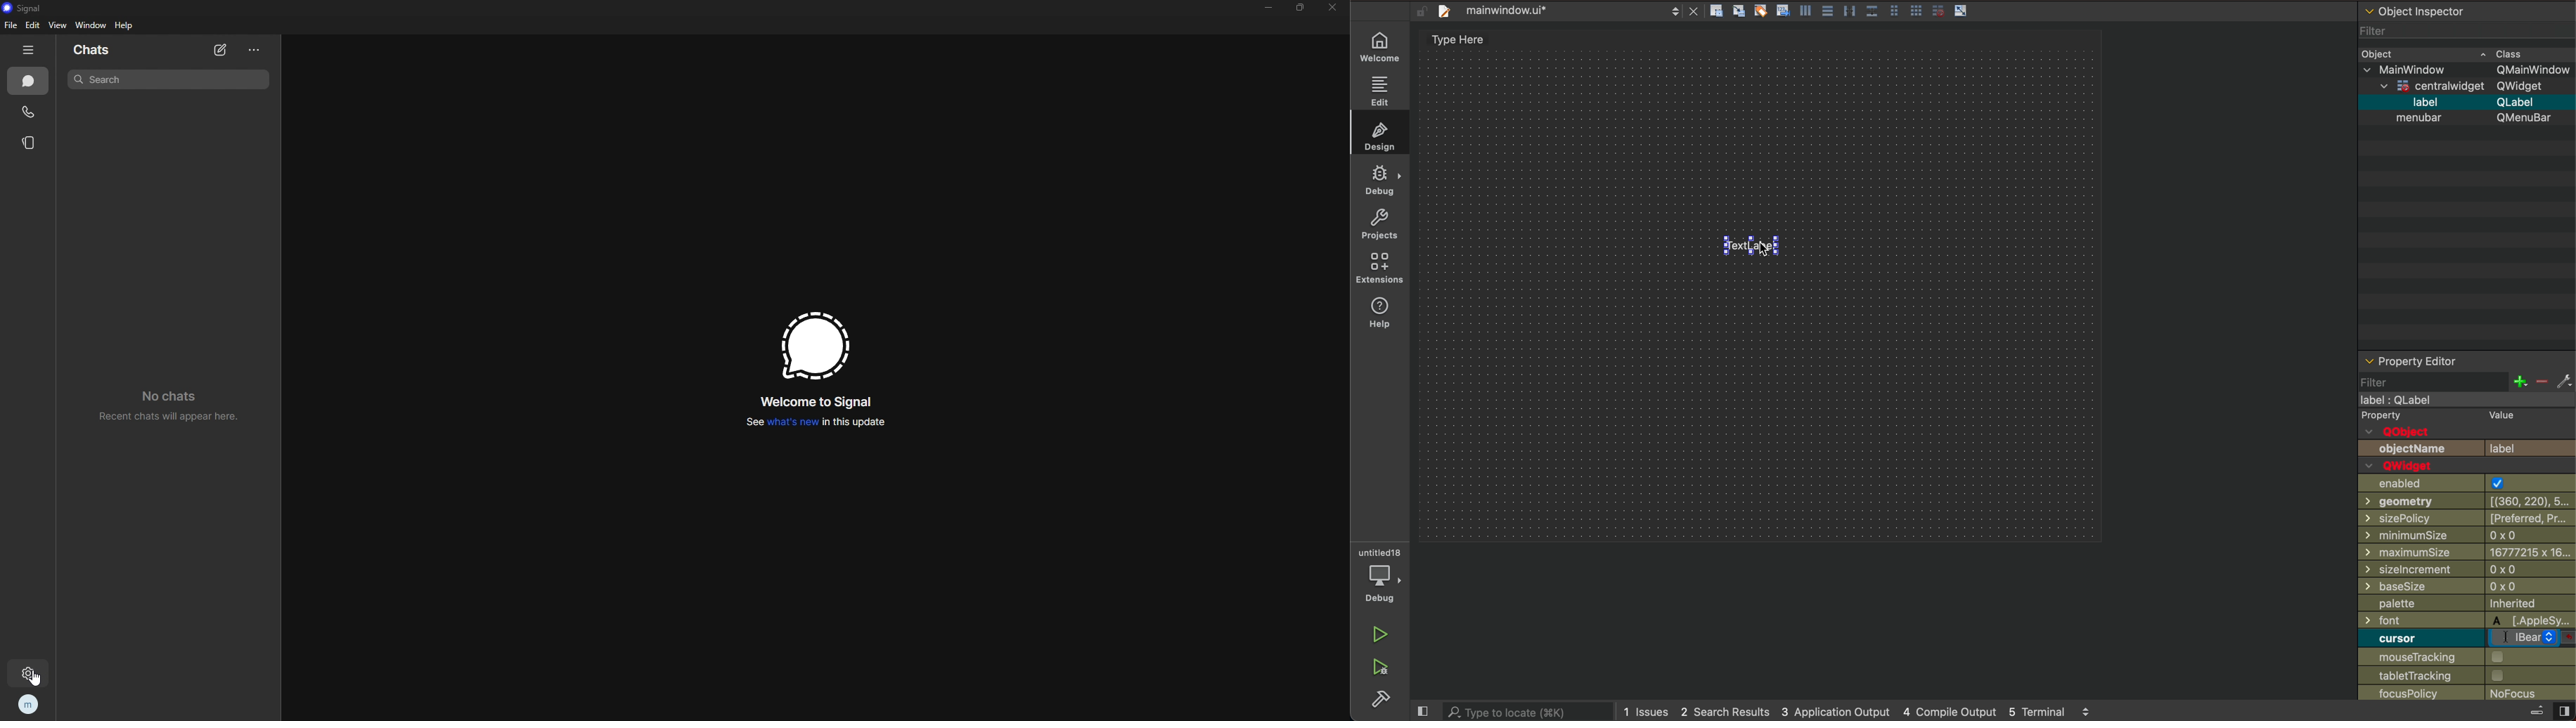 This screenshot has height=728, width=2576. What do you see at coordinates (2525, 86) in the screenshot?
I see `Qwidget` at bounding box center [2525, 86].